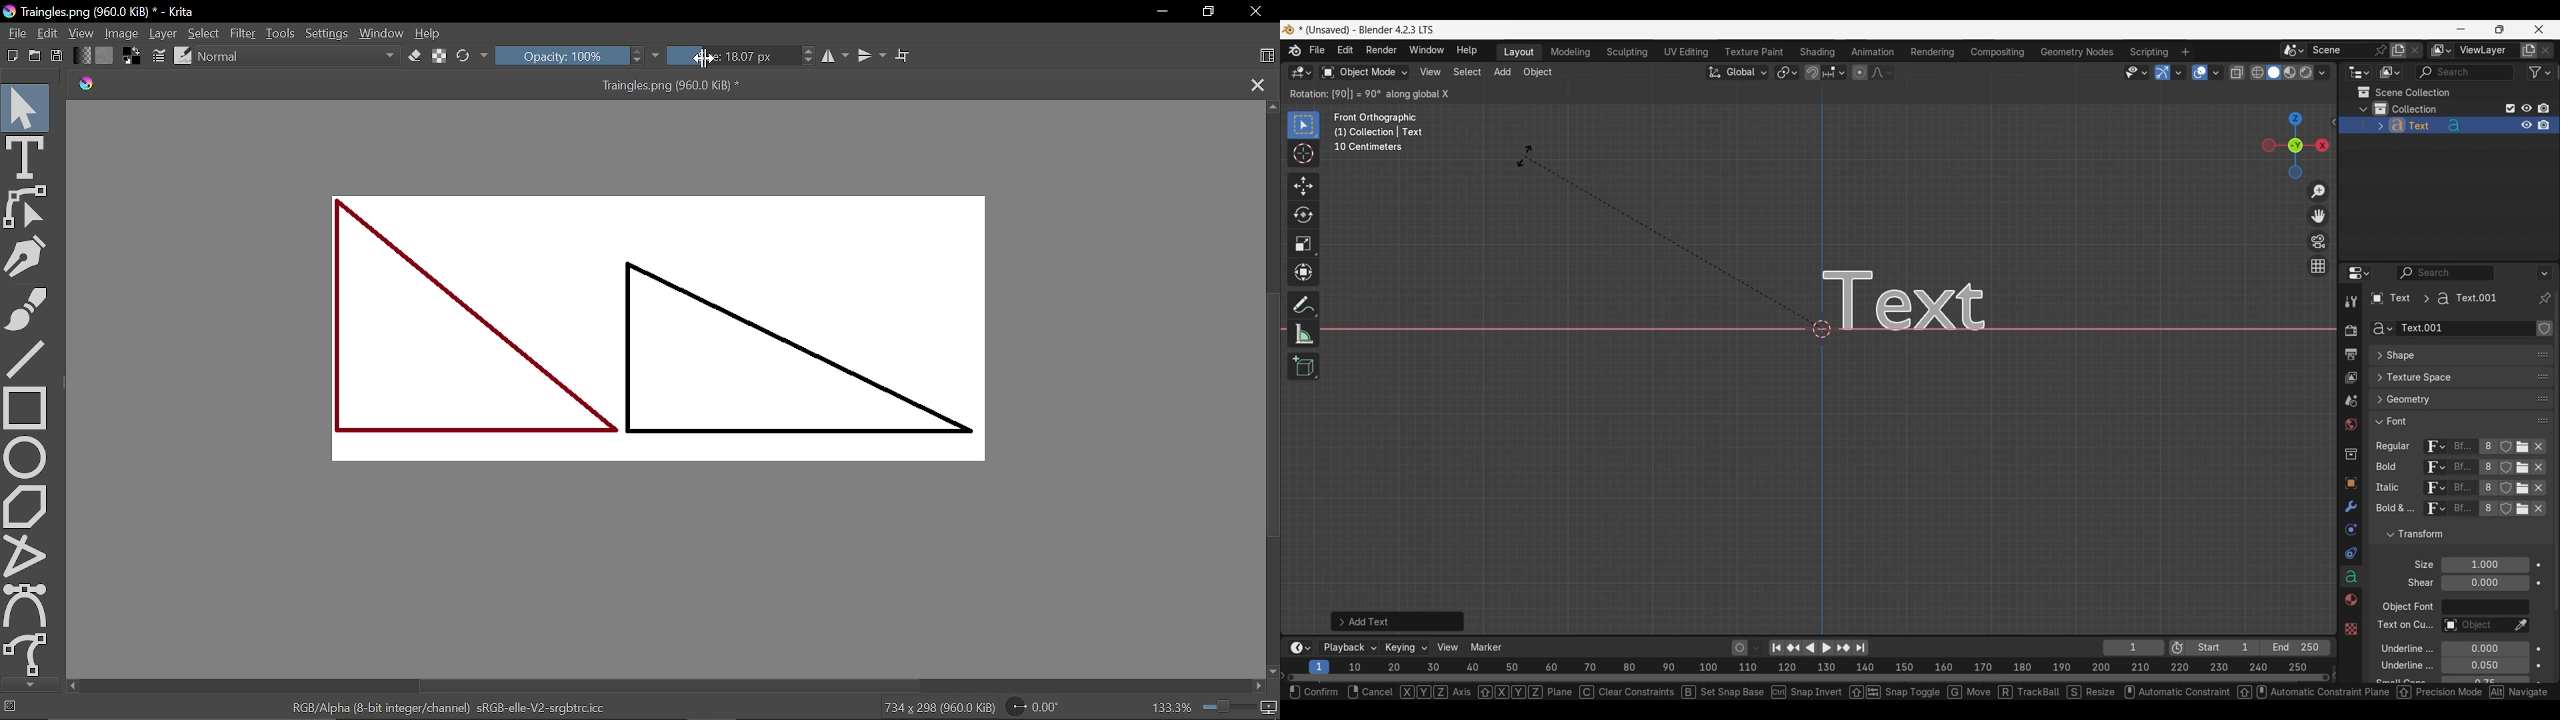 This screenshot has width=2576, height=728. What do you see at coordinates (1371, 692) in the screenshot?
I see `` at bounding box center [1371, 692].